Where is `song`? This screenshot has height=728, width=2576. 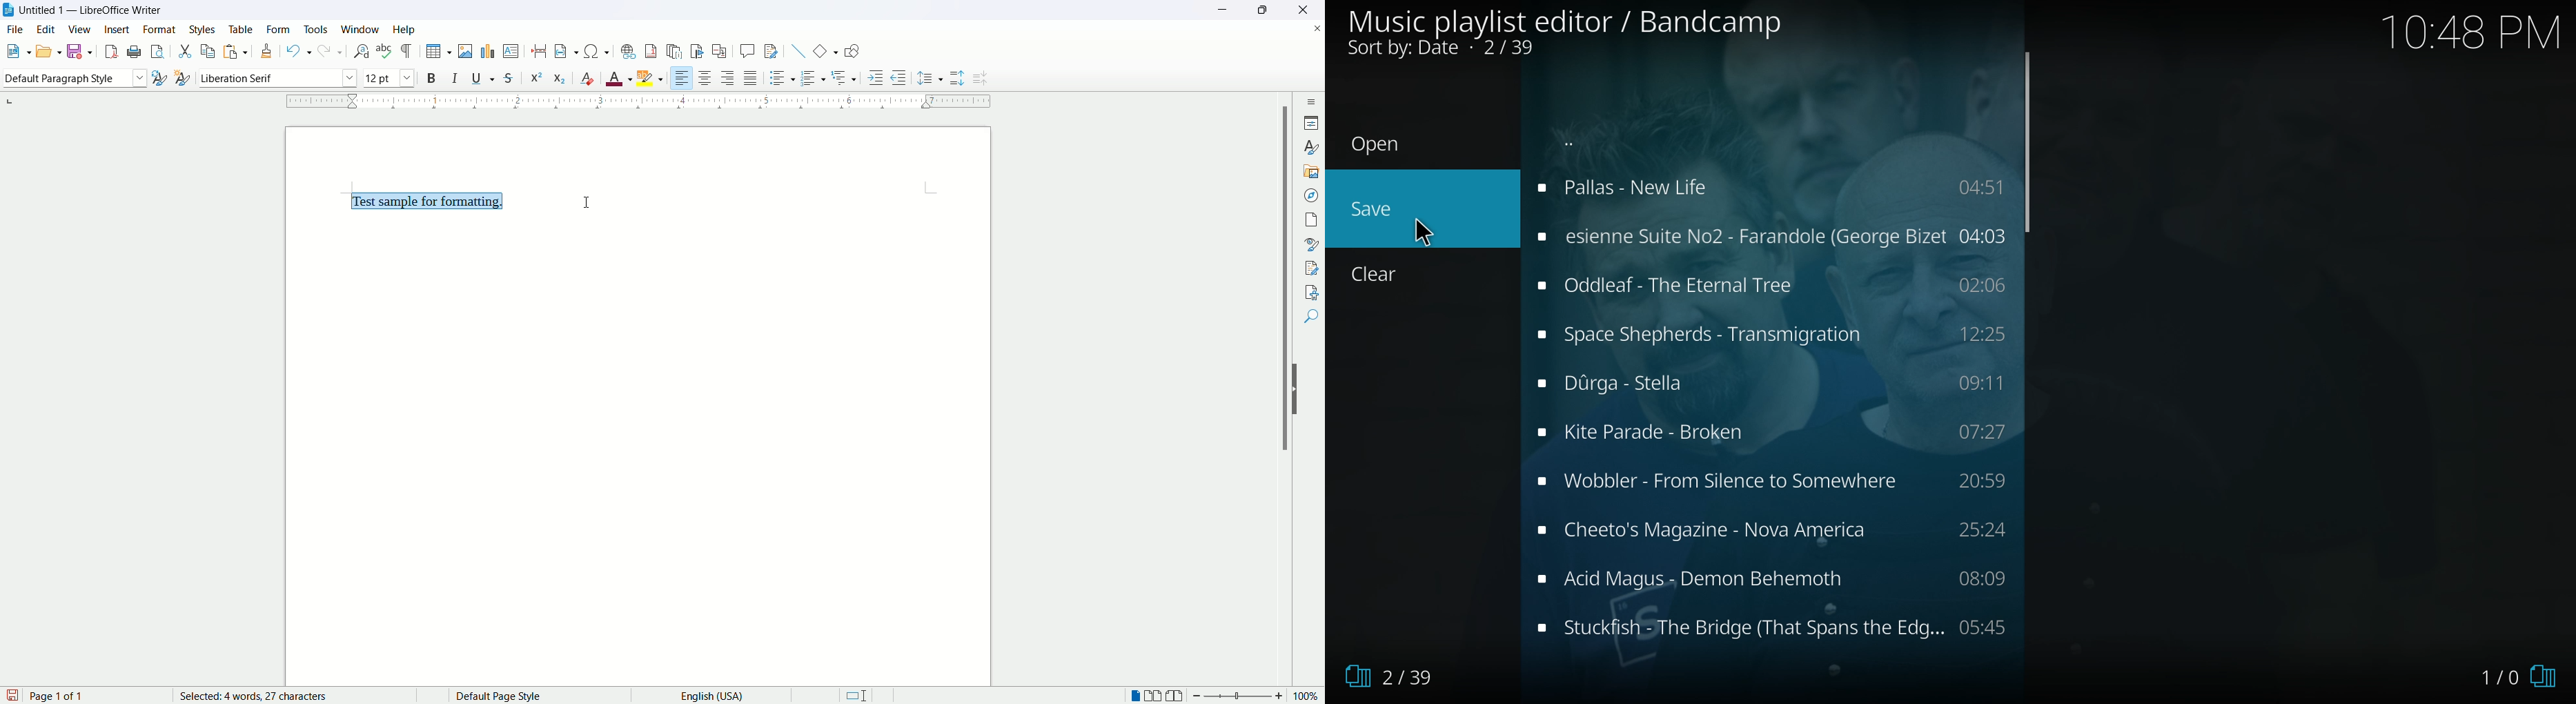
song is located at coordinates (1771, 578).